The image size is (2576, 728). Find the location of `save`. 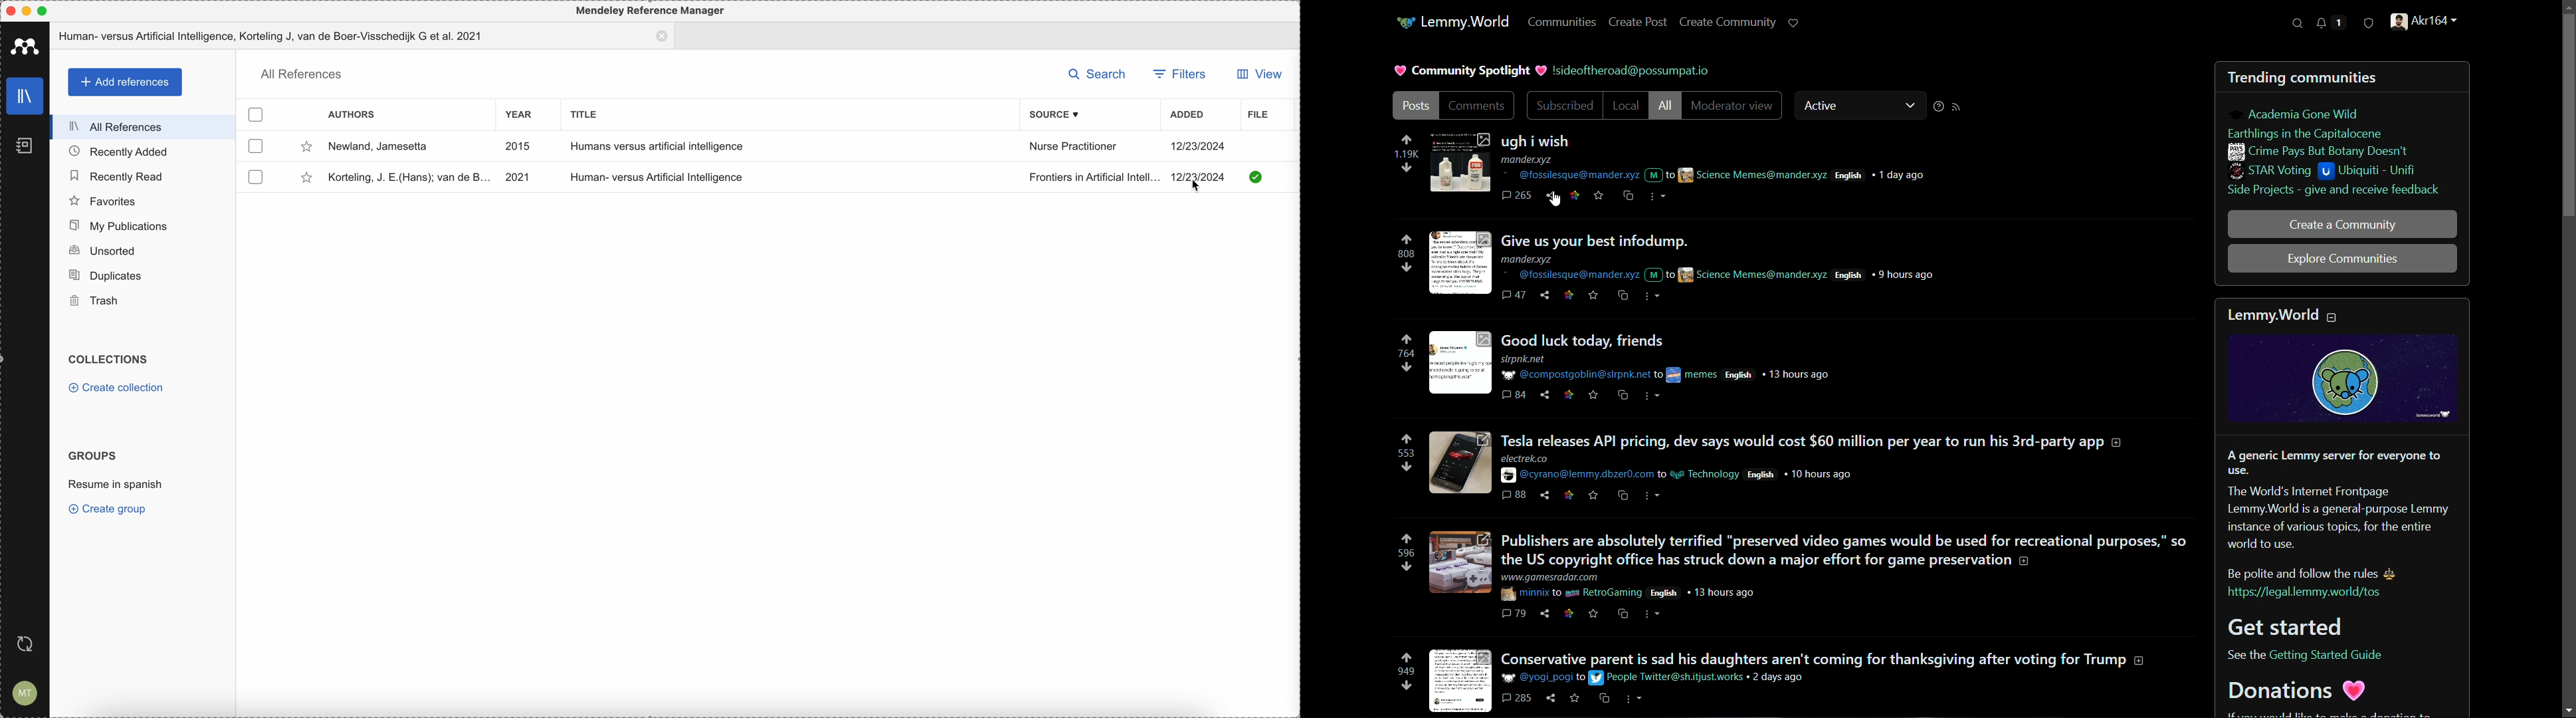

save is located at coordinates (1600, 197).